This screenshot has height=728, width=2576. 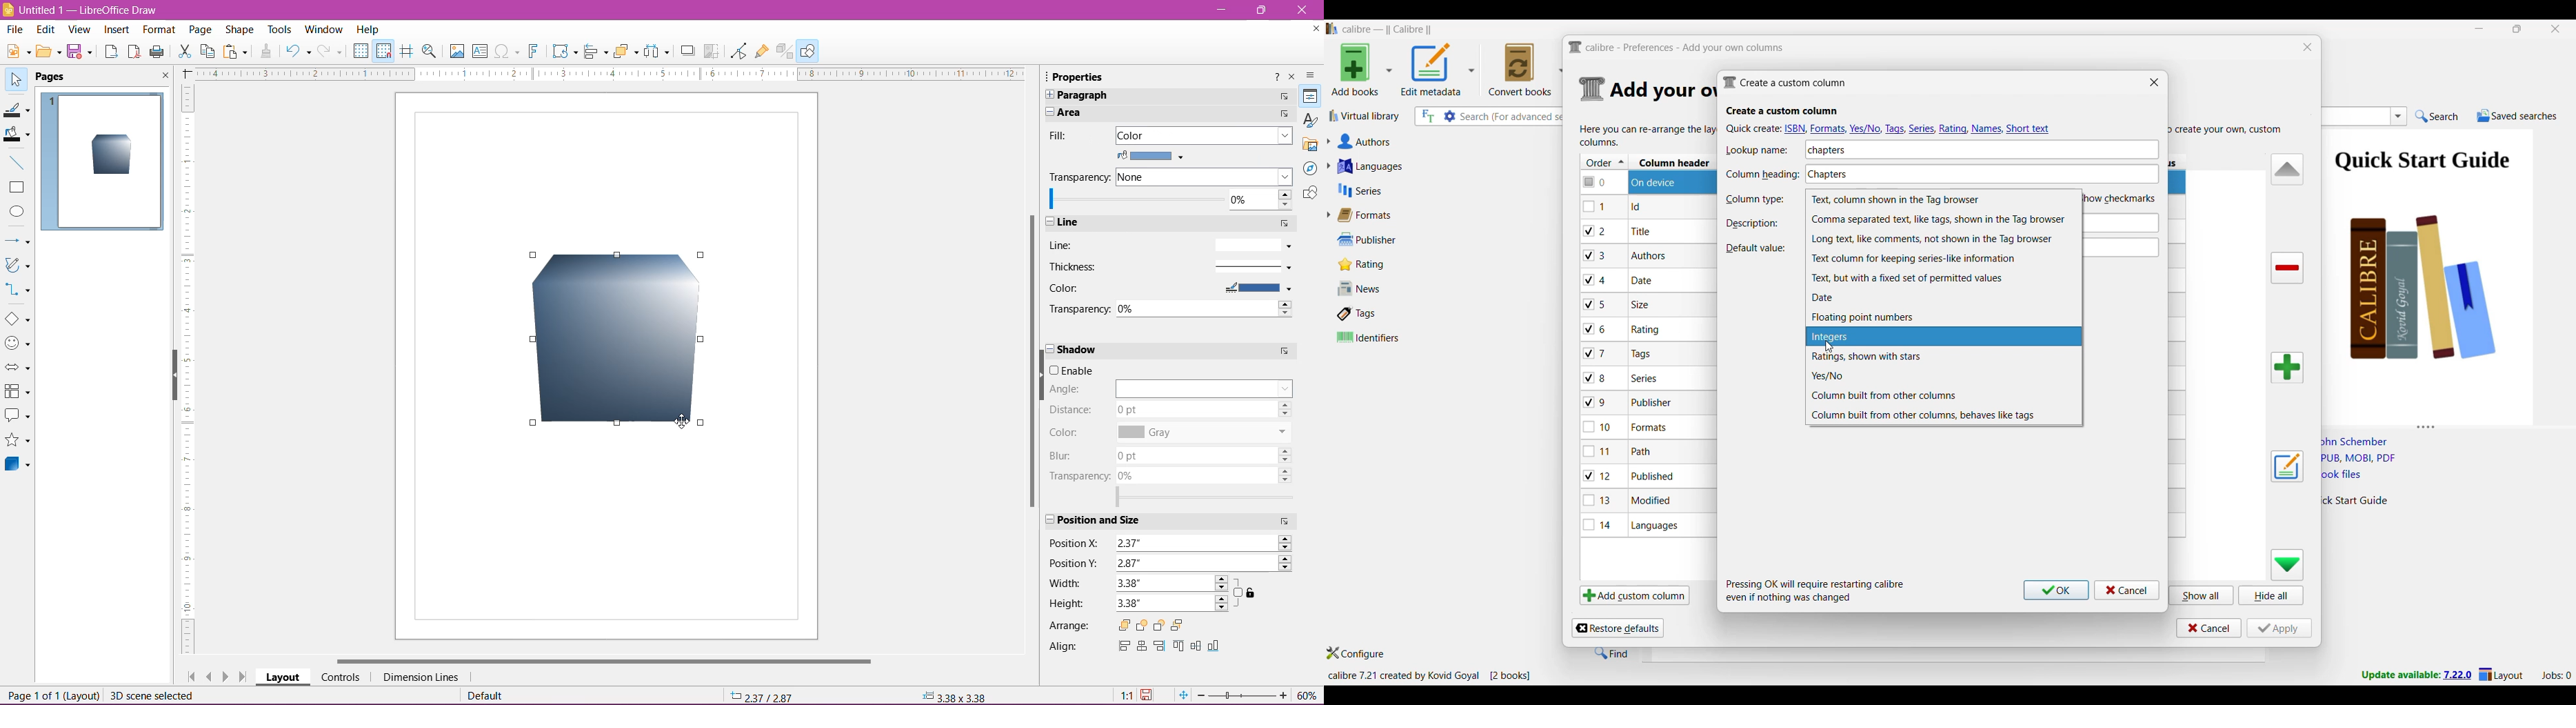 What do you see at coordinates (1200, 695) in the screenshot?
I see `Zoom Out` at bounding box center [1200, 695].